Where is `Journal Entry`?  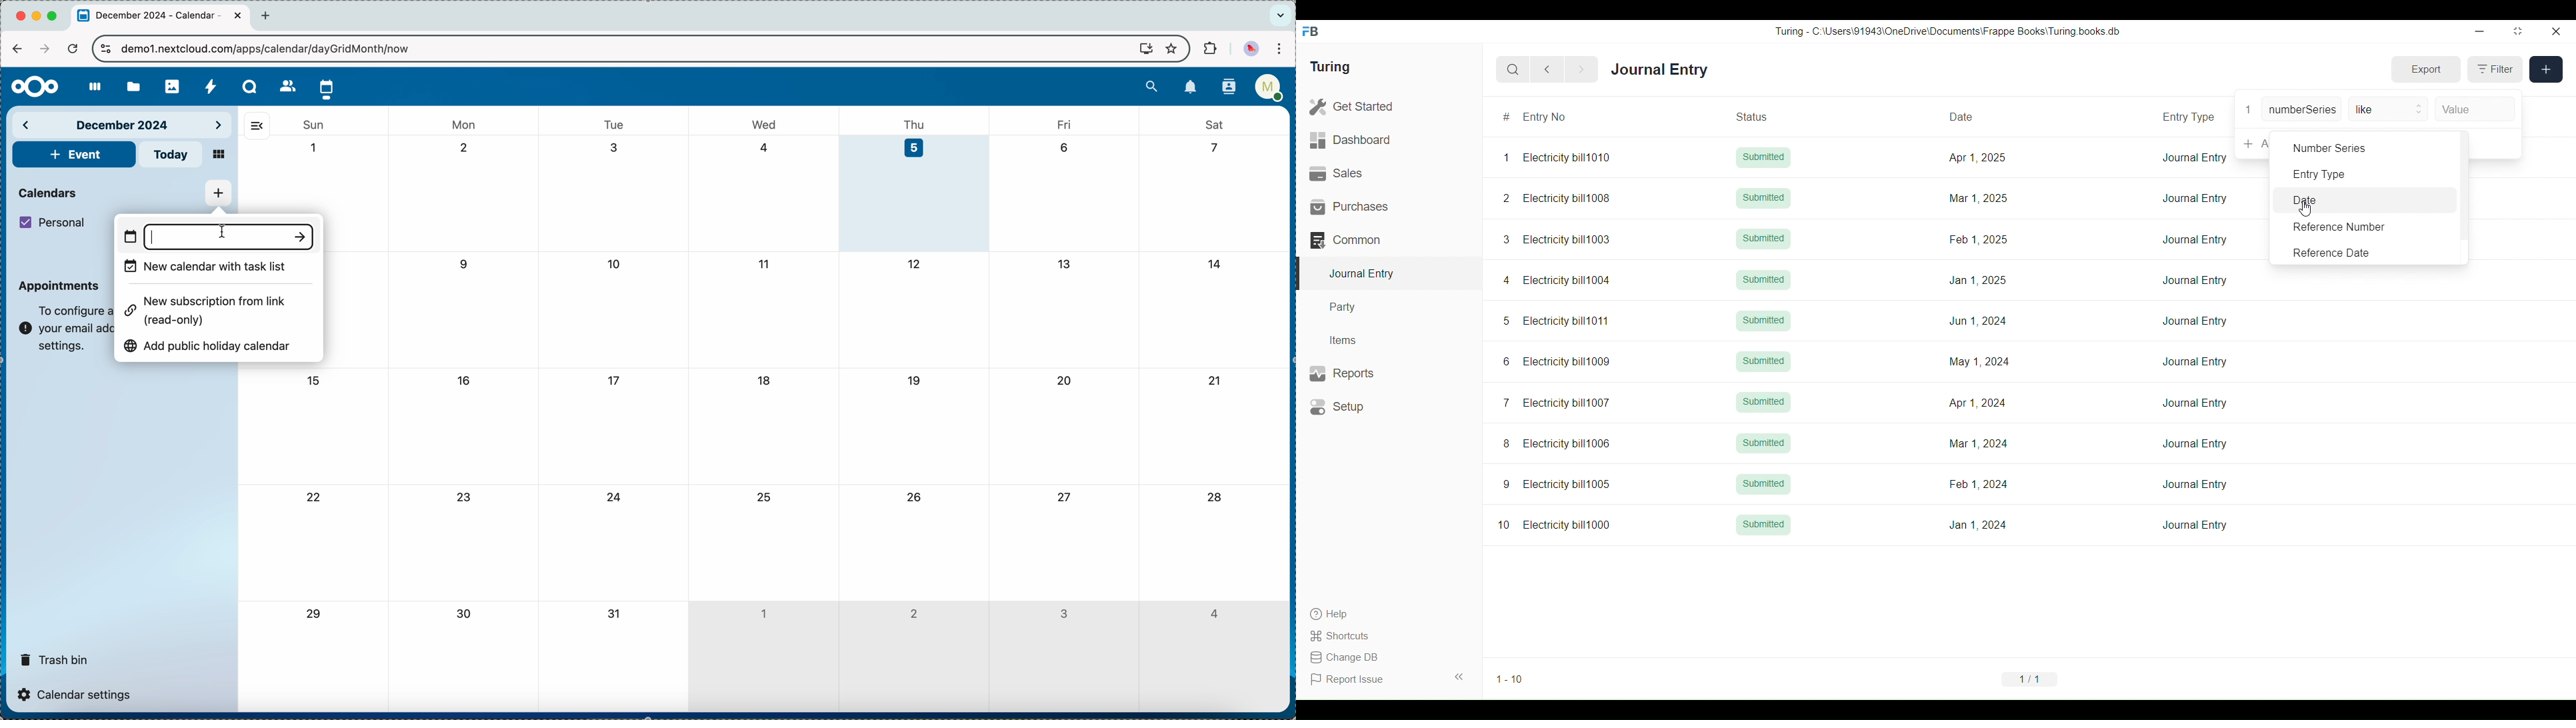
Journal Entry is located at coordinates (2195, 279).